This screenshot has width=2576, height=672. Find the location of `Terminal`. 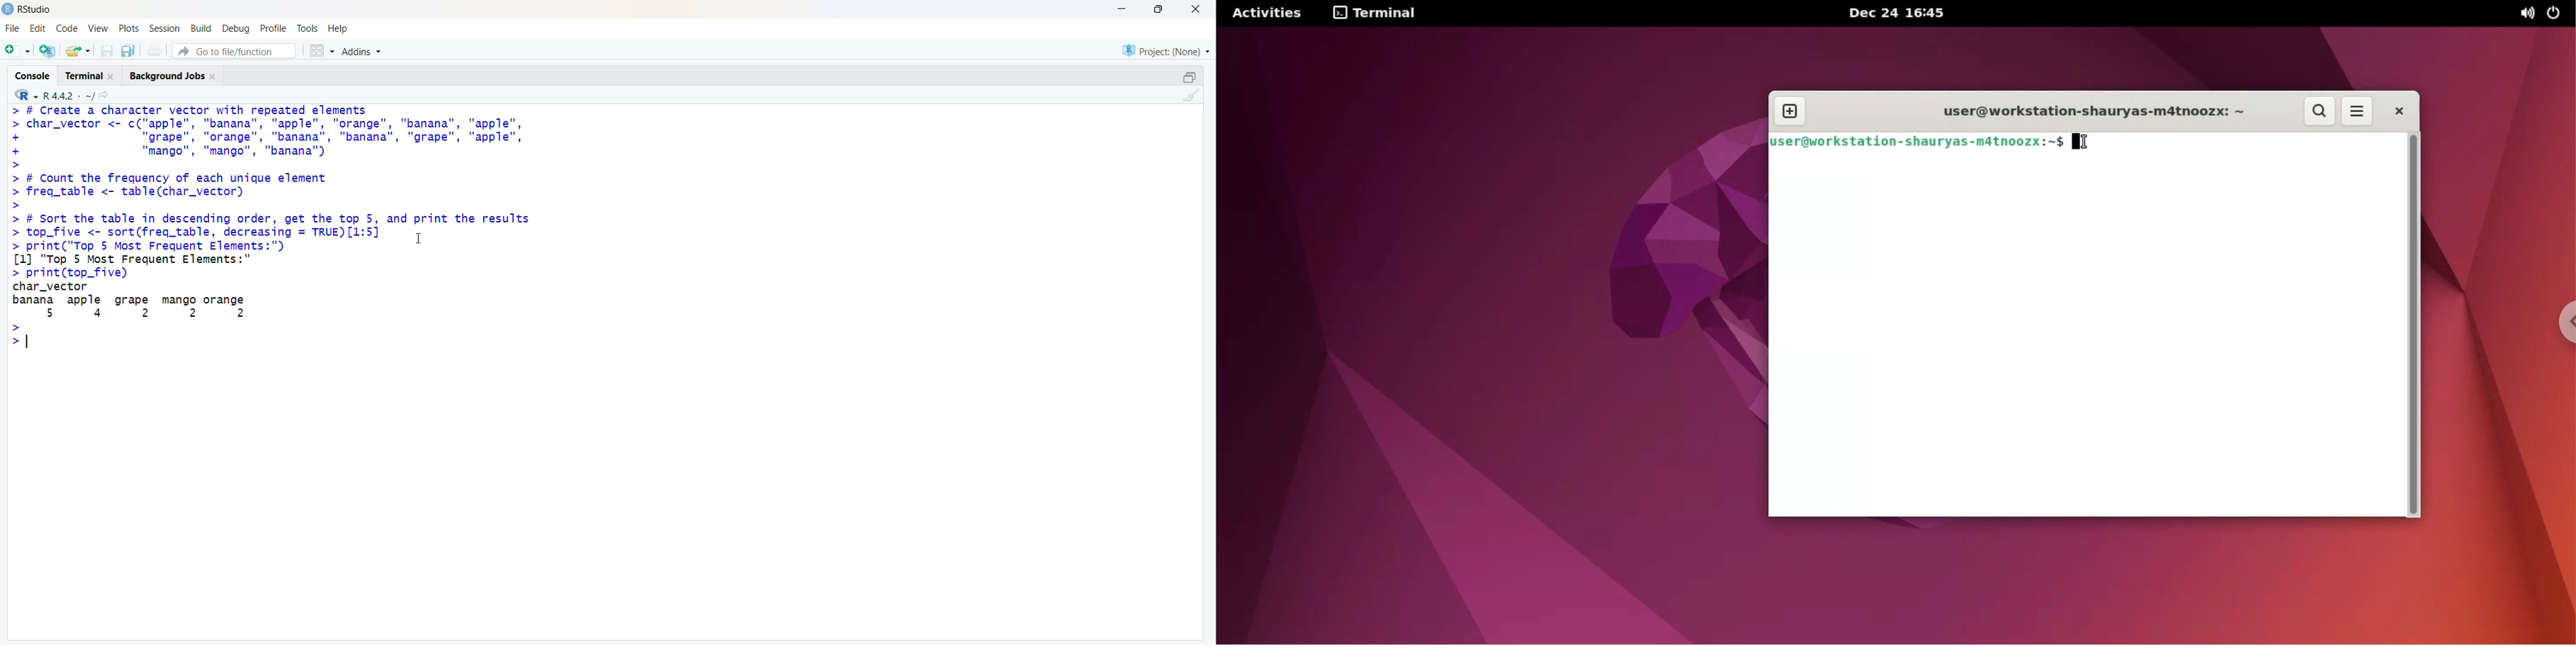

Terminal is located at coordinates (91, 75).